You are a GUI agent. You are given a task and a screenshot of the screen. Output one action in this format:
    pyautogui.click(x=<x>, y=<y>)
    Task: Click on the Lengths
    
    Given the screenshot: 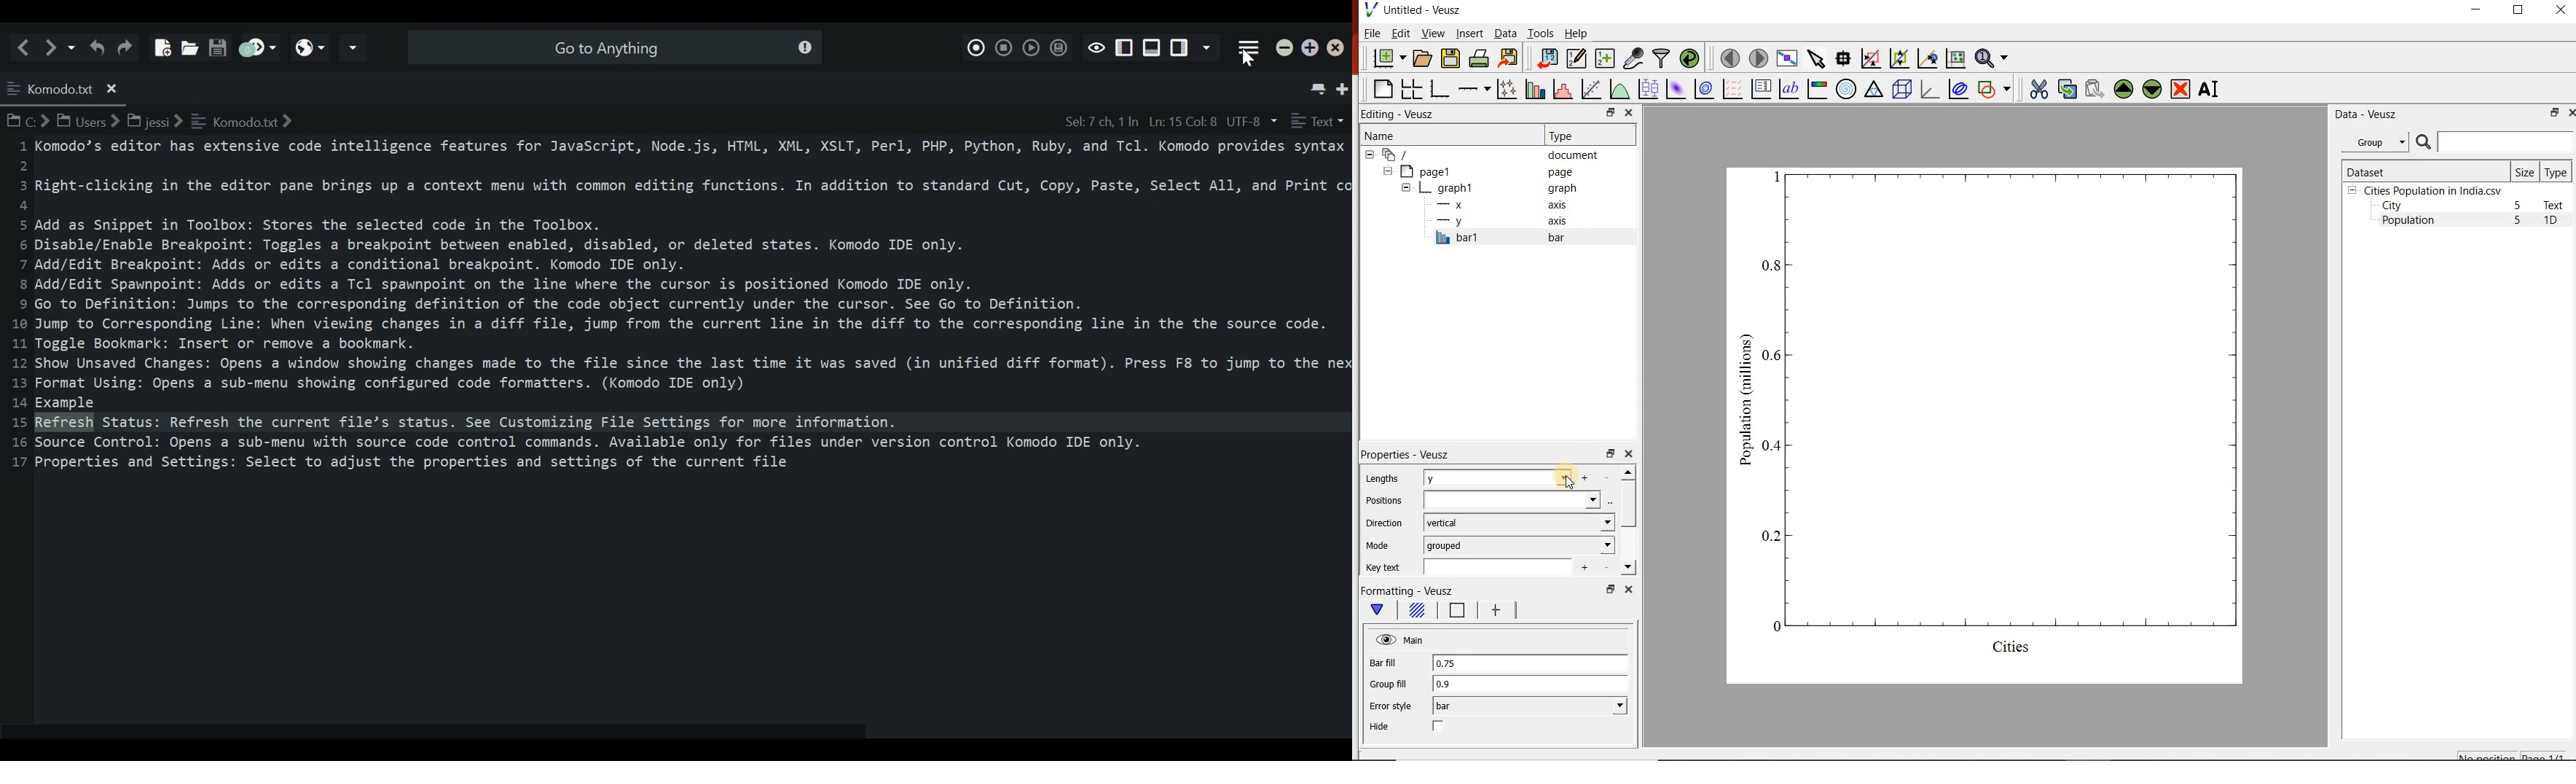 What is the action you would take?
    pyautogui.click(x=1381, y=478)
    